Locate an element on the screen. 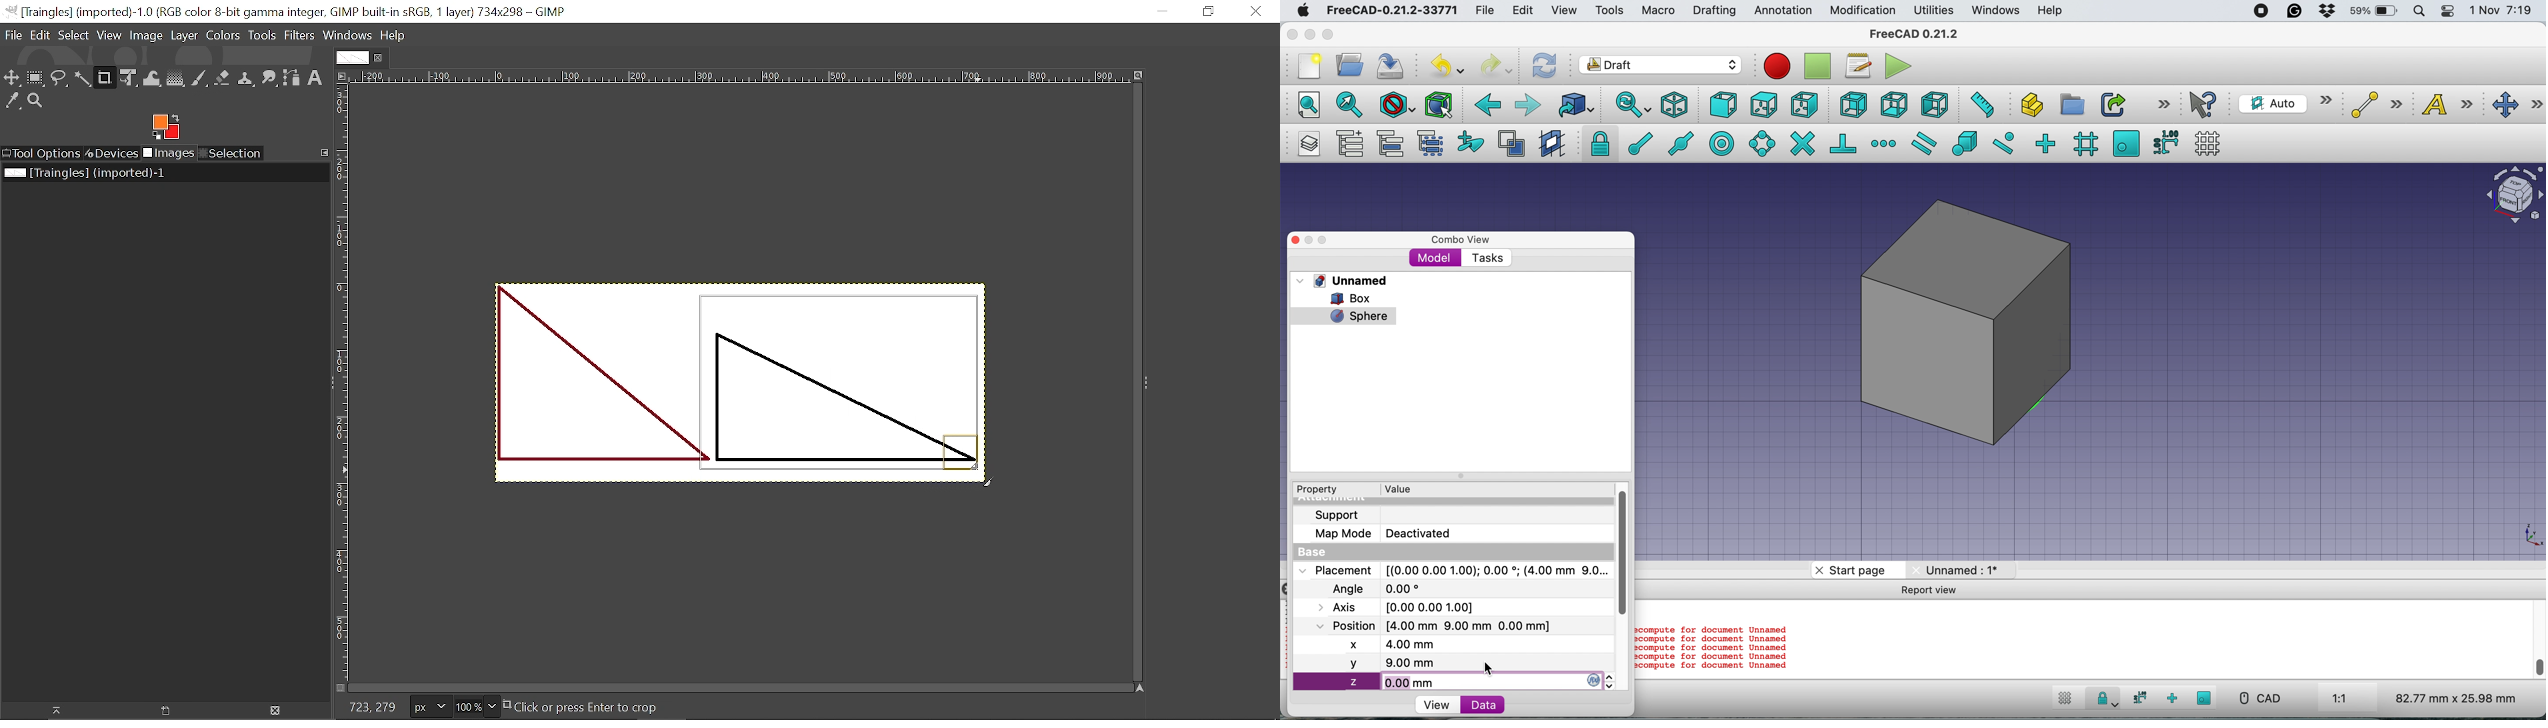  grammarly is located at coordinates (2295, 11).